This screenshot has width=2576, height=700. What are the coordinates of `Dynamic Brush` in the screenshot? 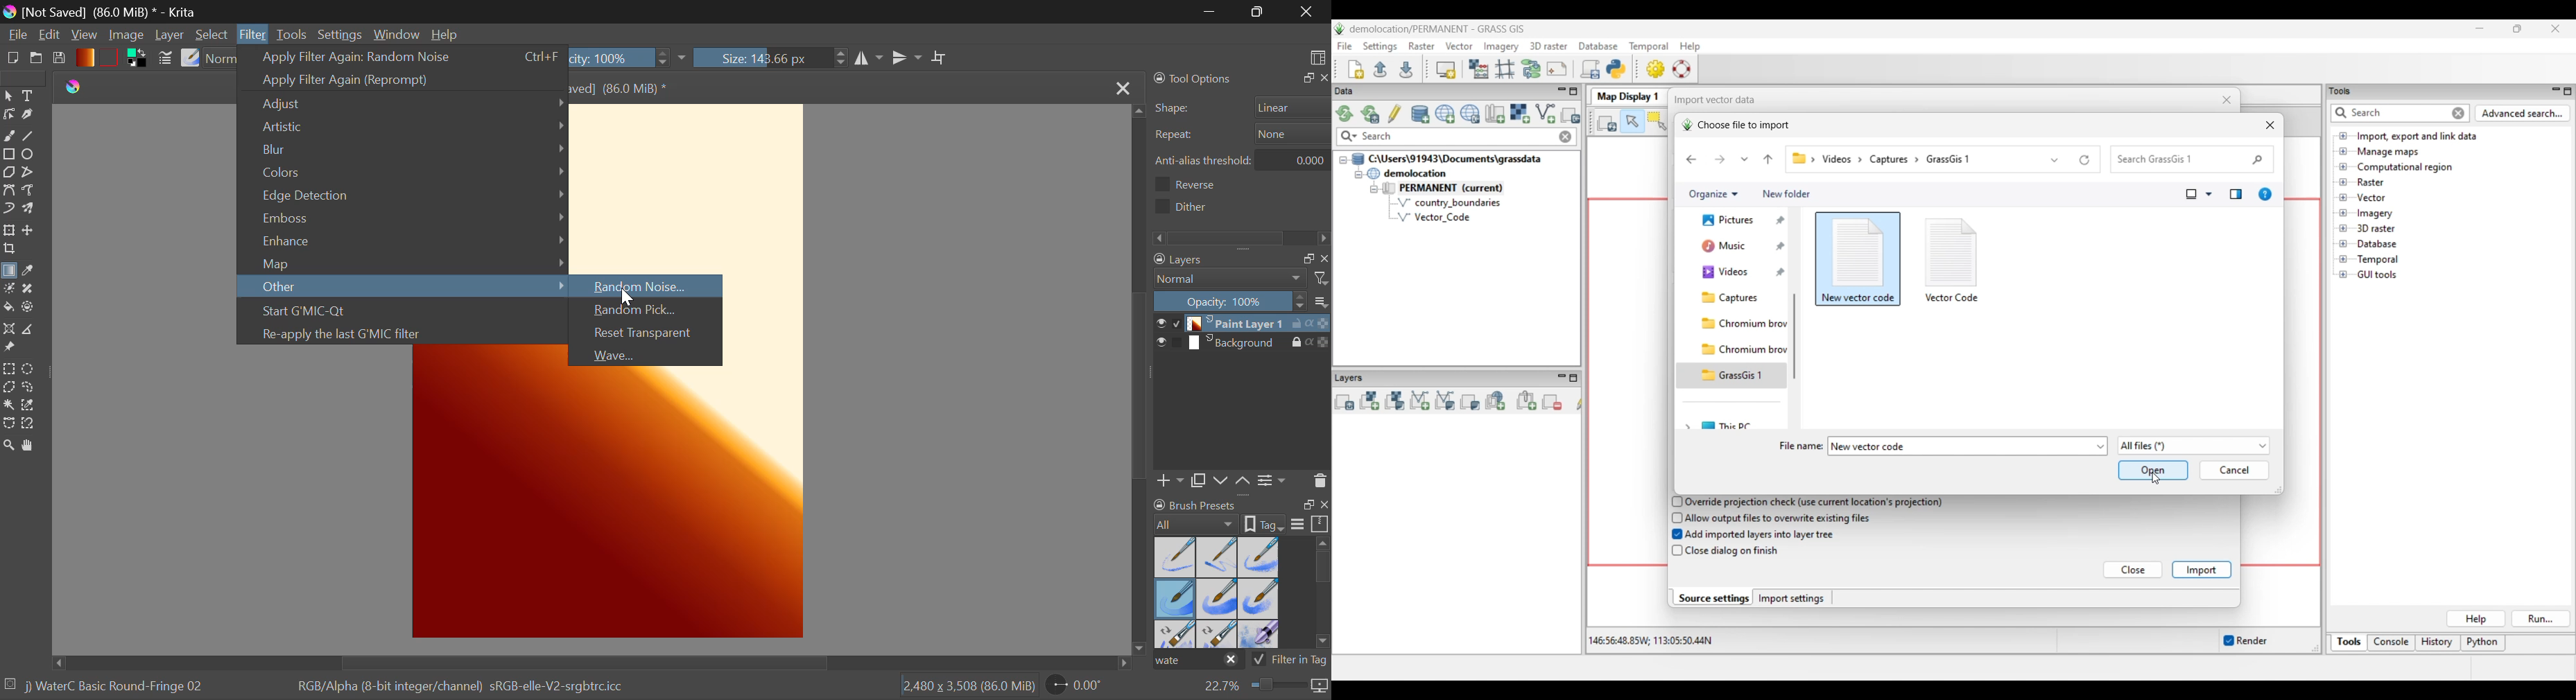 It's located at (8, 208).